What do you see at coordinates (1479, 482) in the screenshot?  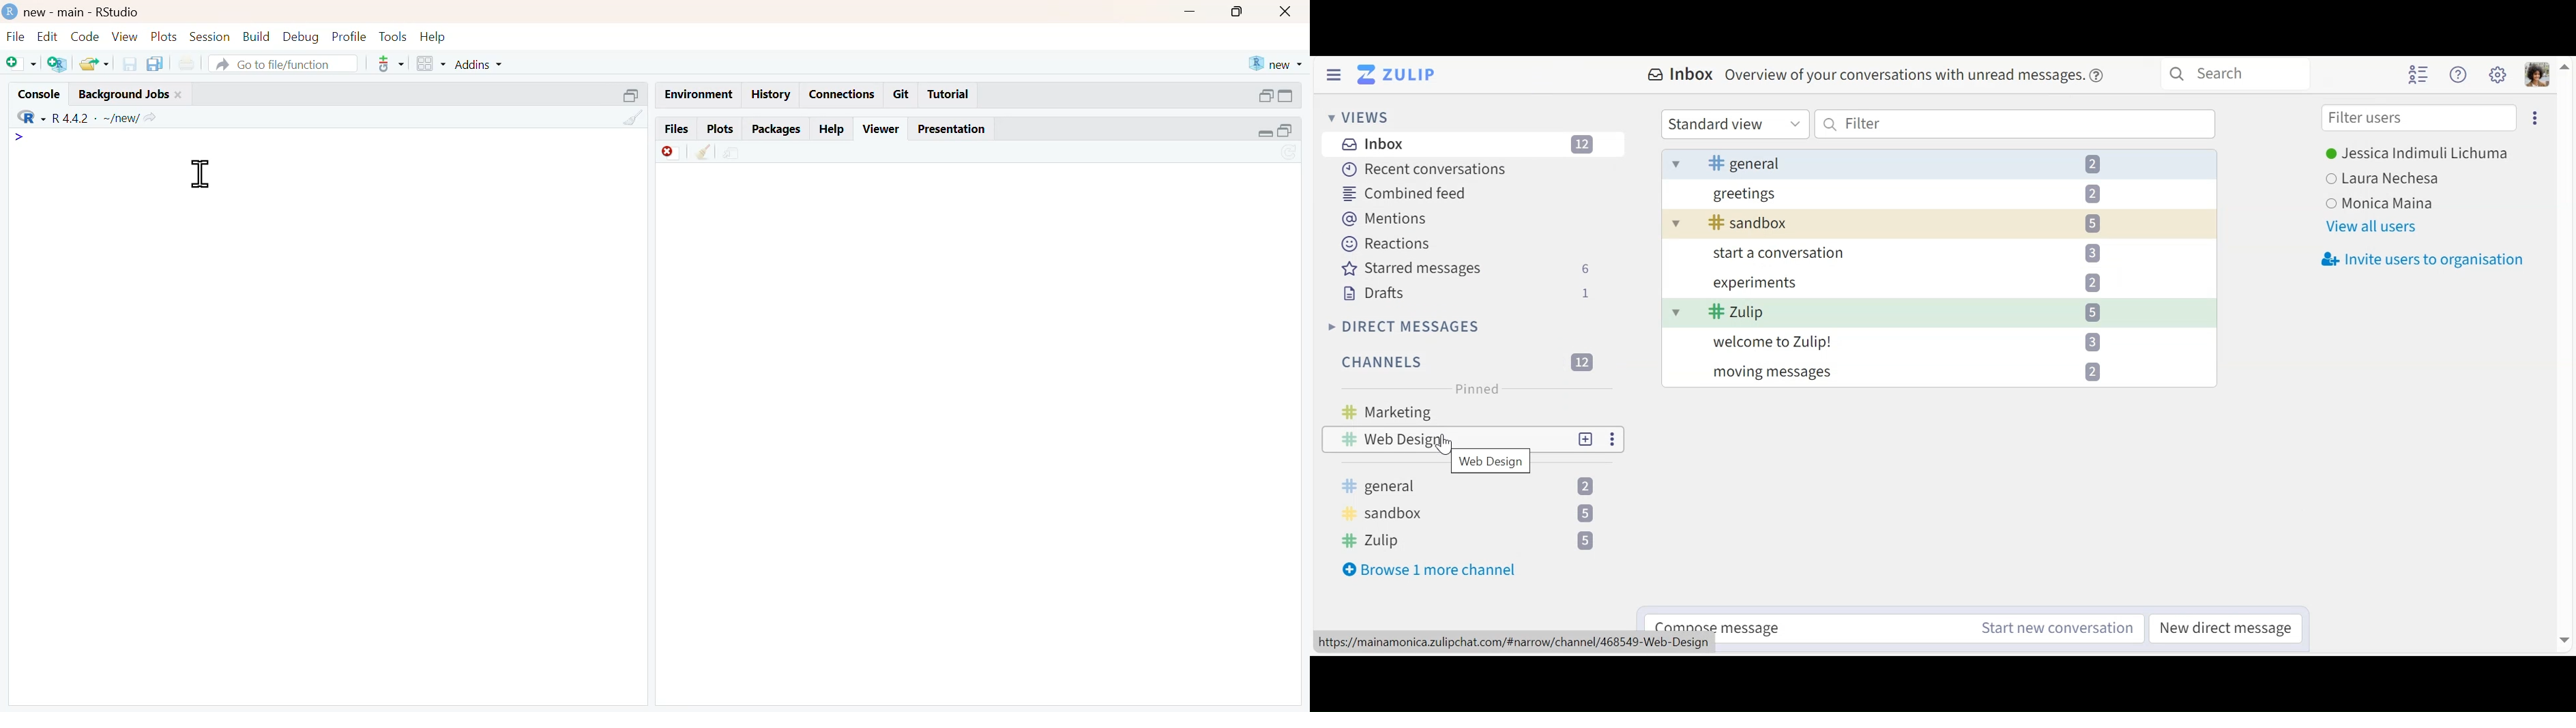 I see `general` at bounding box center [1479, 482].